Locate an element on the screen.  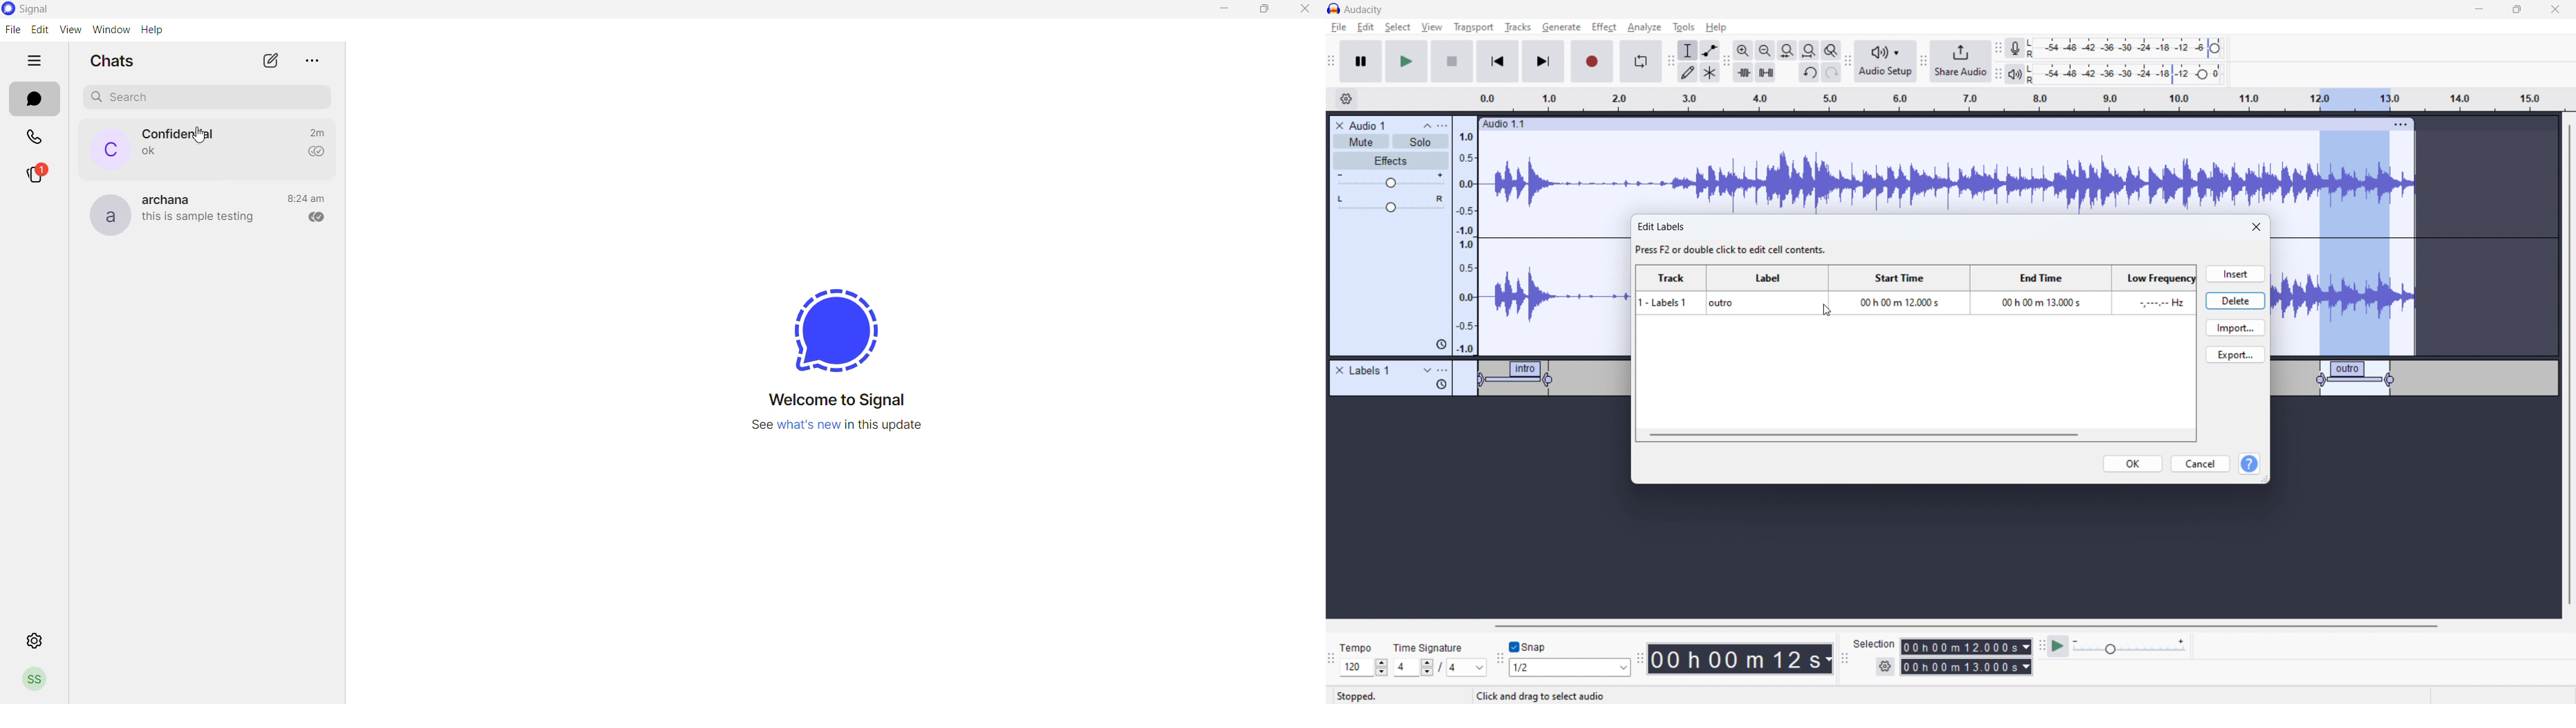
time signature toolbar is located at coordinates (1333, 662).